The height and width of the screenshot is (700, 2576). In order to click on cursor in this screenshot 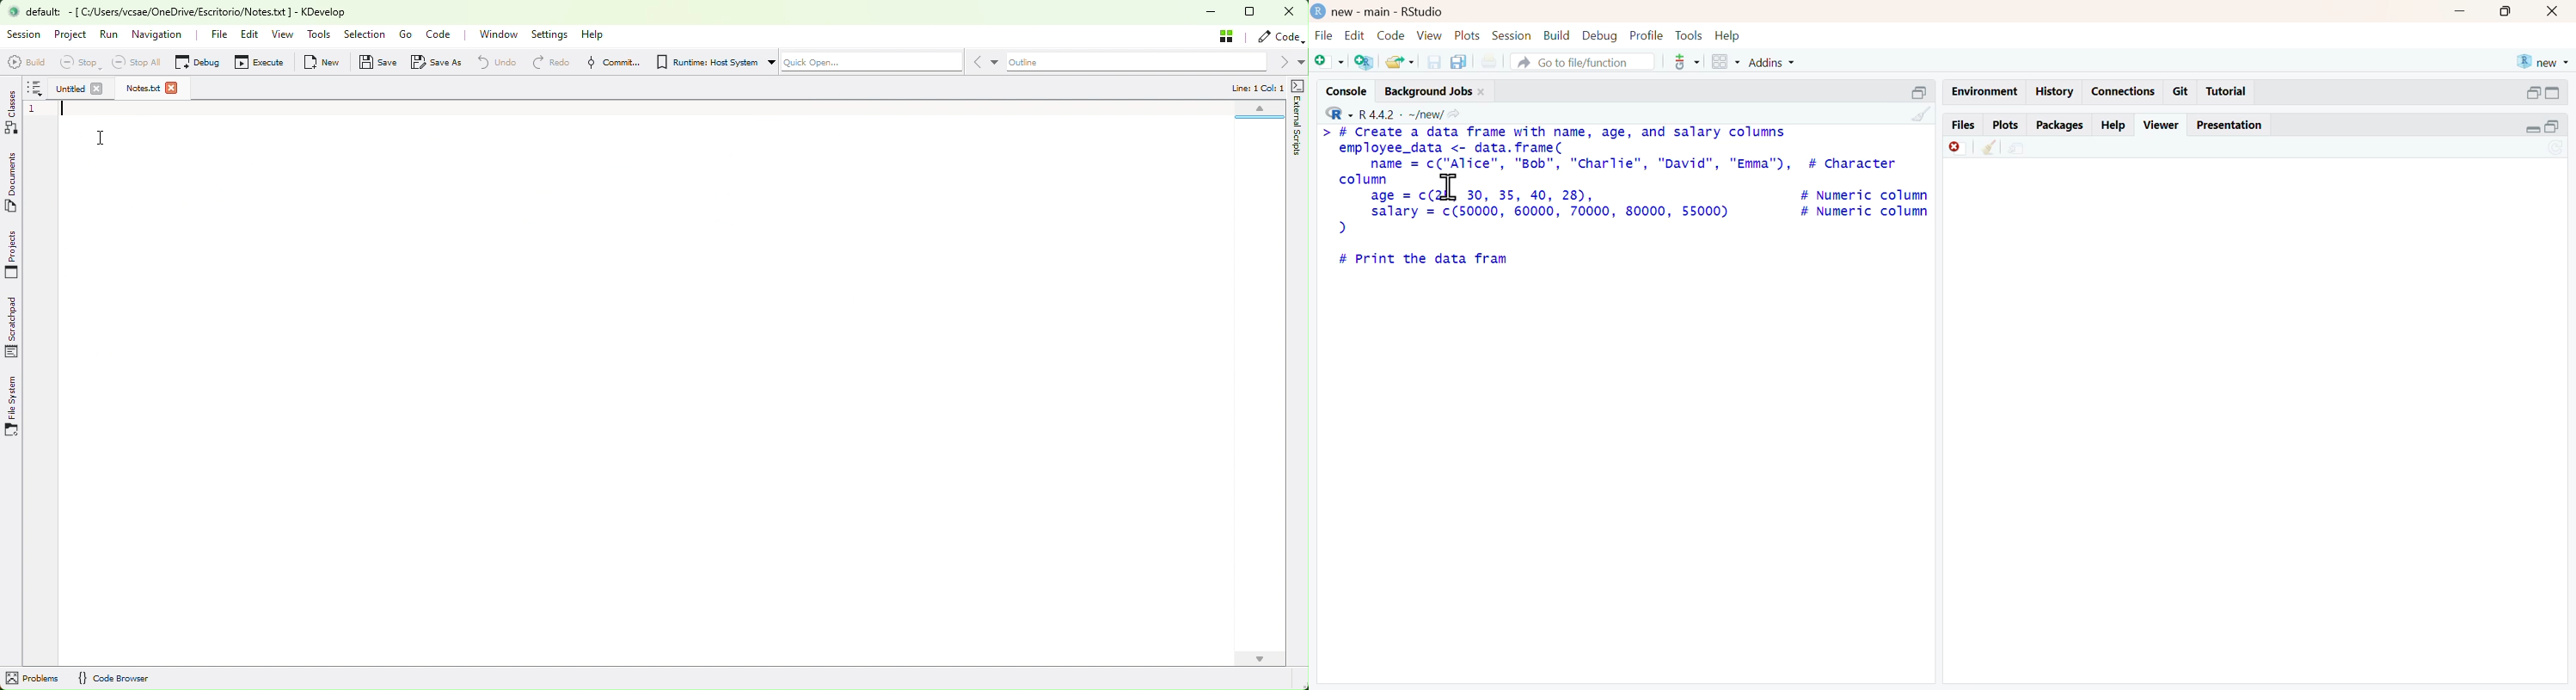, I will do `click(1451, 190)`.